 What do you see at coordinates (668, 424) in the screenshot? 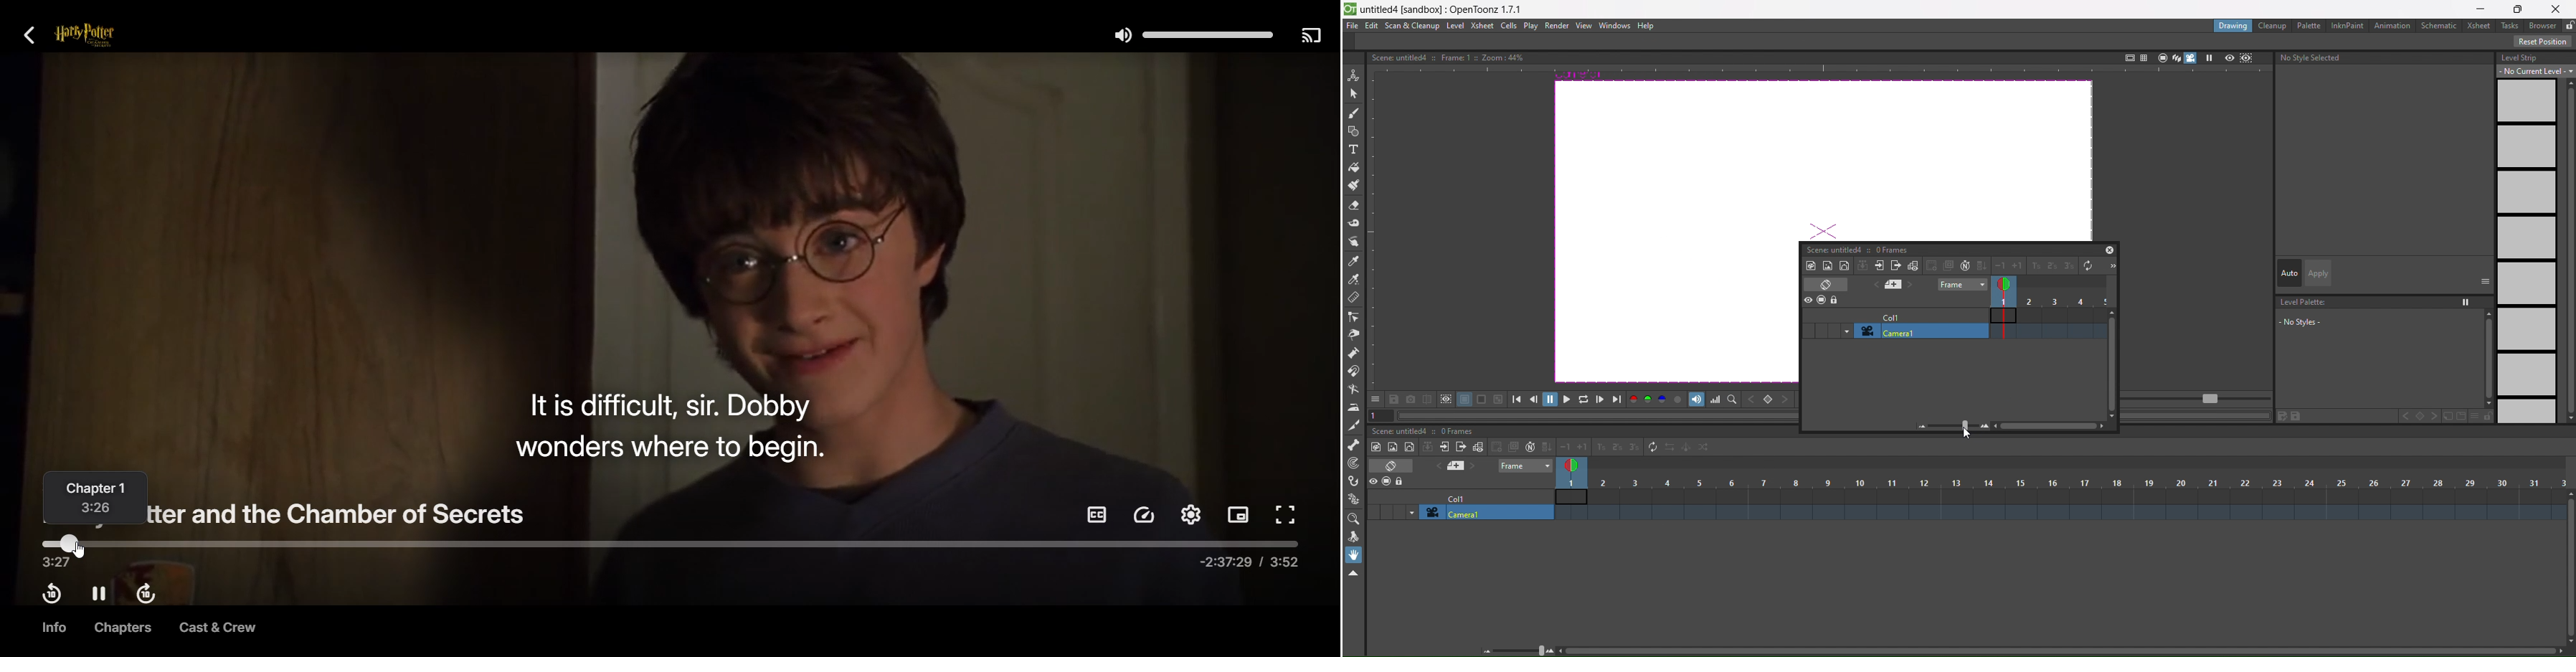
I see `Movie dialogue` at bounding box center [668, 424].